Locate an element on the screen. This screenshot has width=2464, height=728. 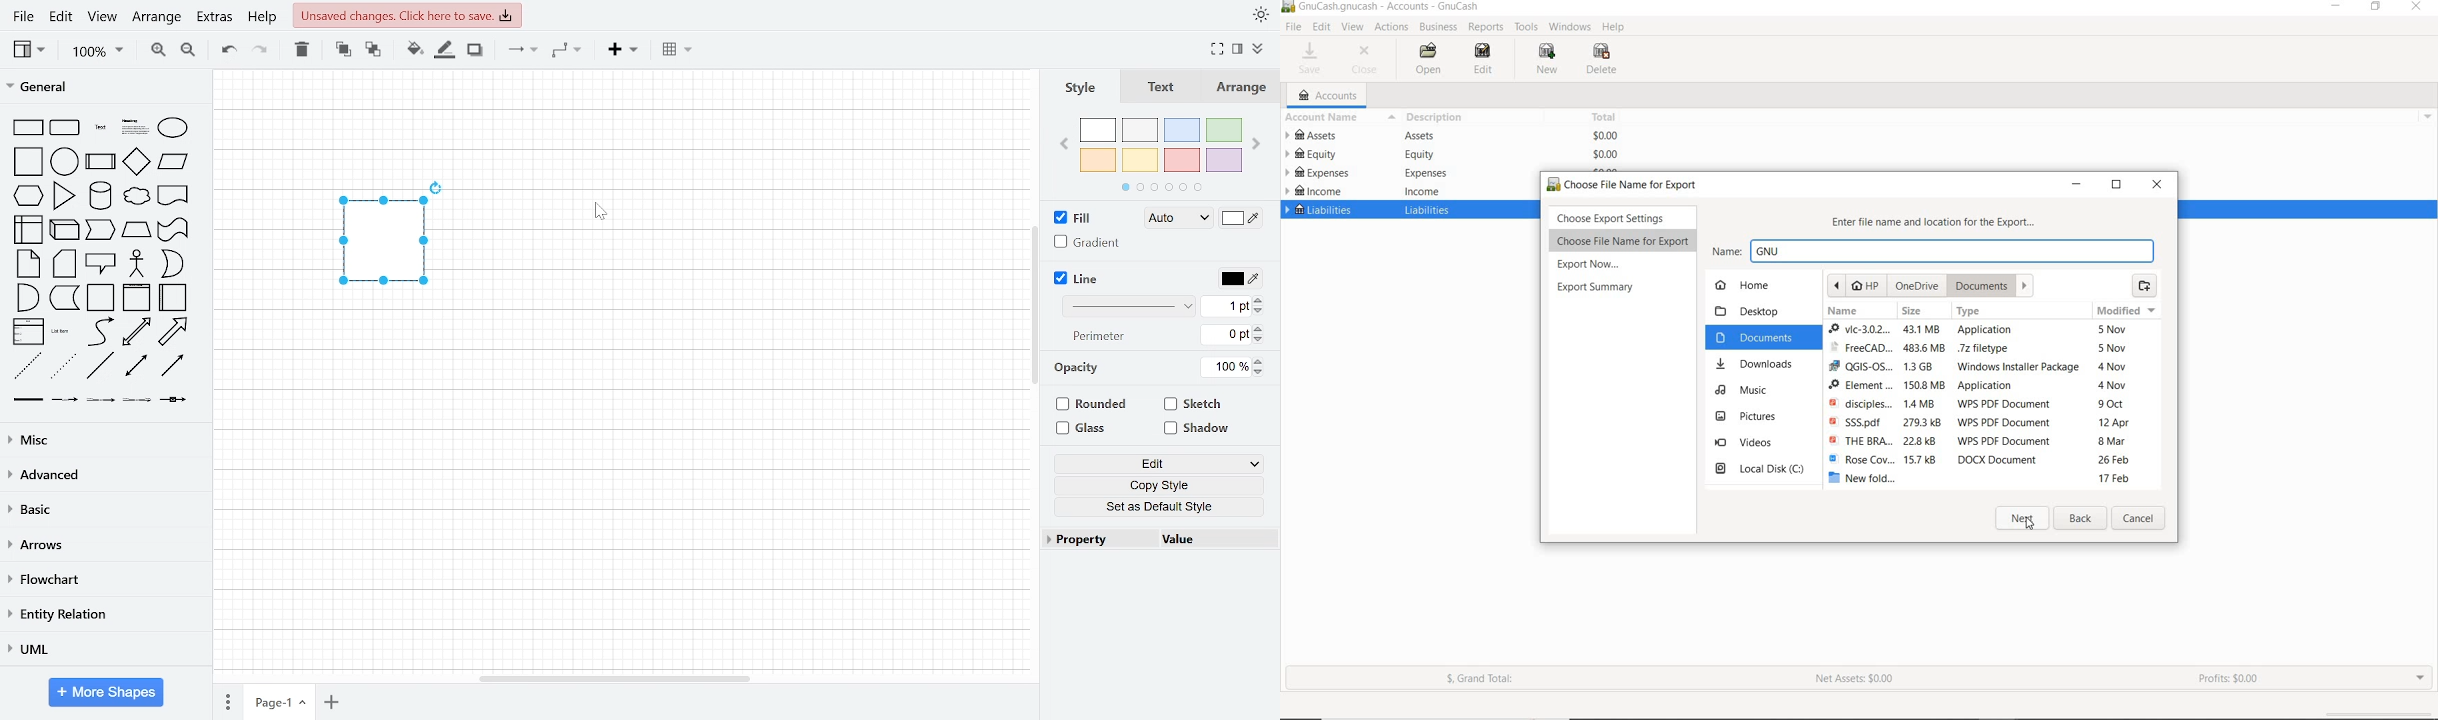
Gradient is located at coordinates (1086, 242).